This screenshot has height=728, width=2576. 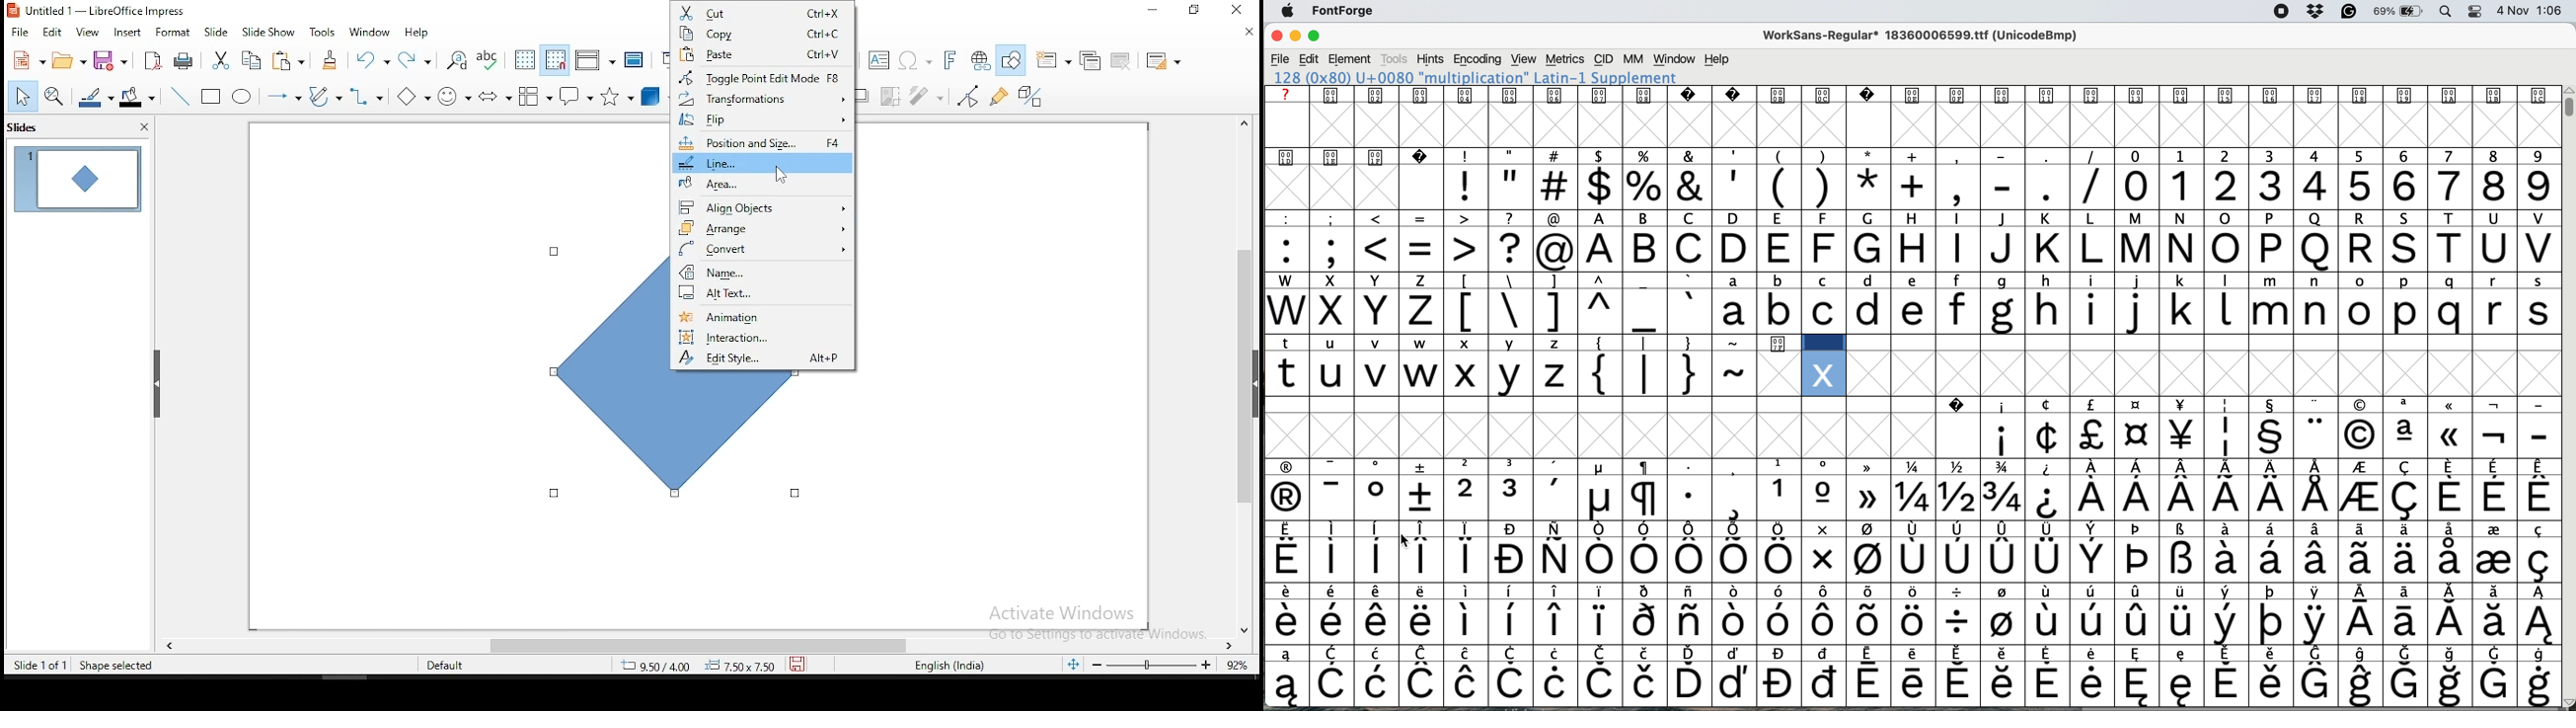 I want to click on cid, so click(x=1603, y=59).